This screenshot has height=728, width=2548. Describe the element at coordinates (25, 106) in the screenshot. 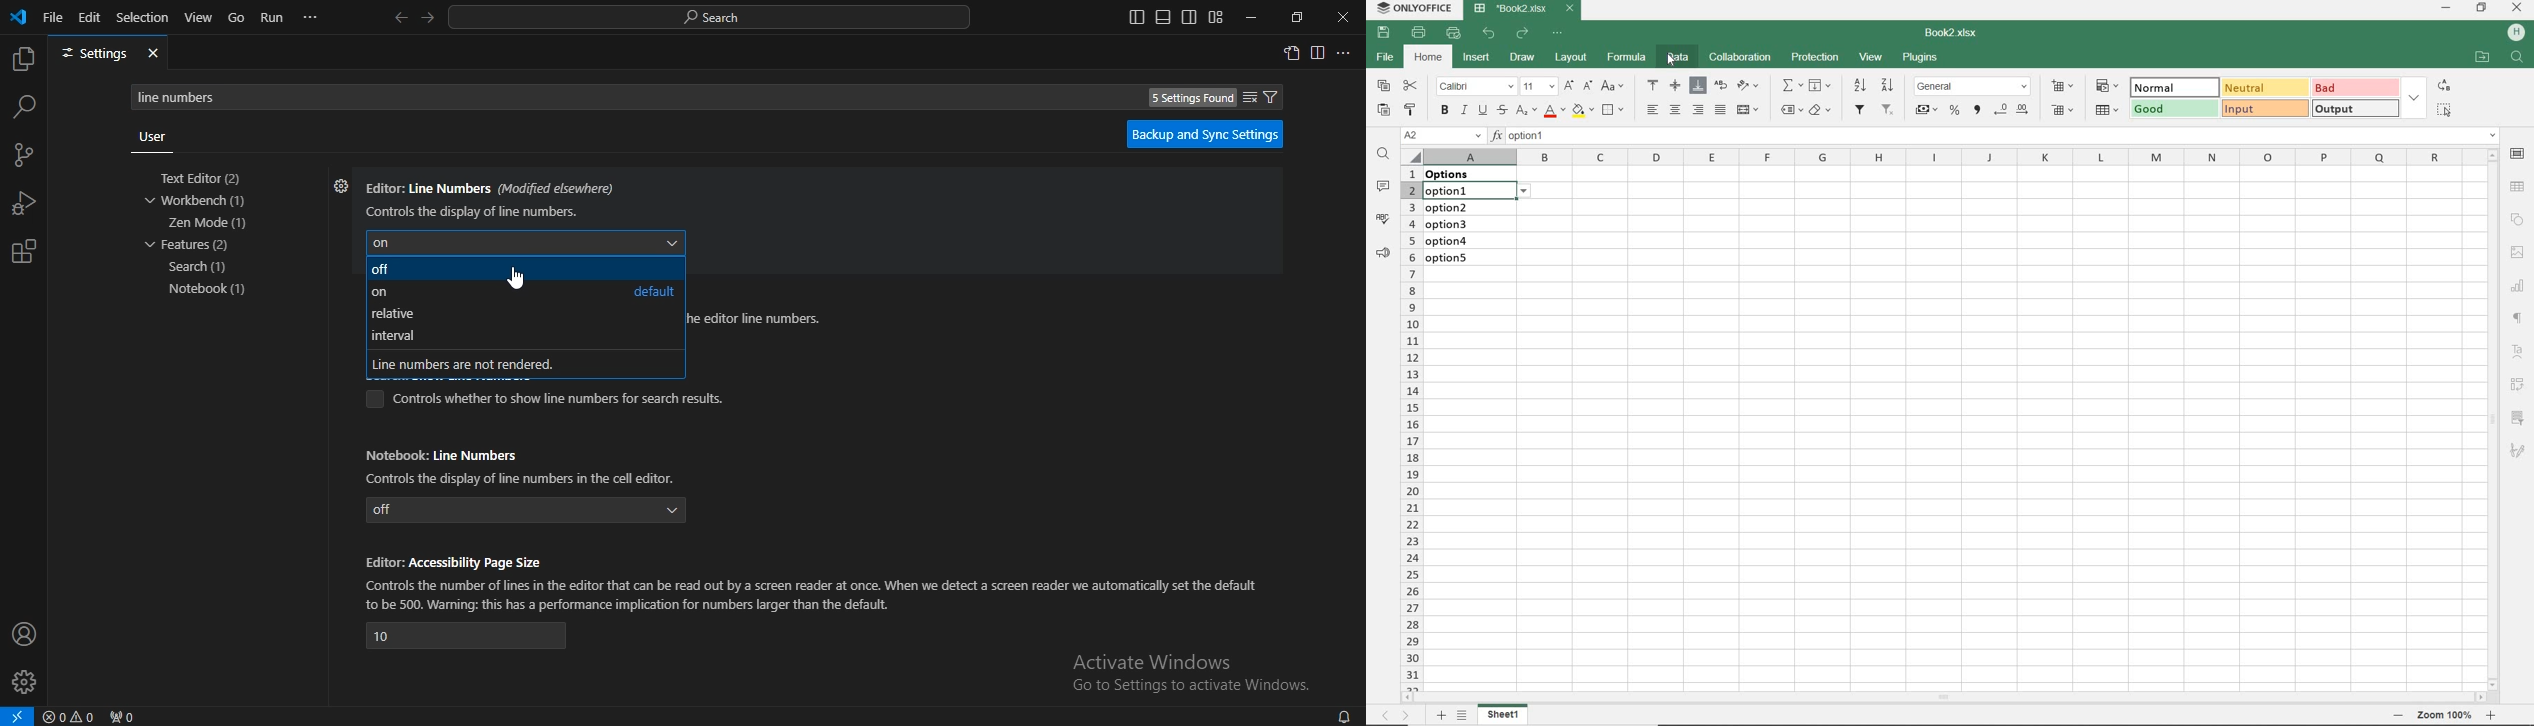

I see `search` at that location.